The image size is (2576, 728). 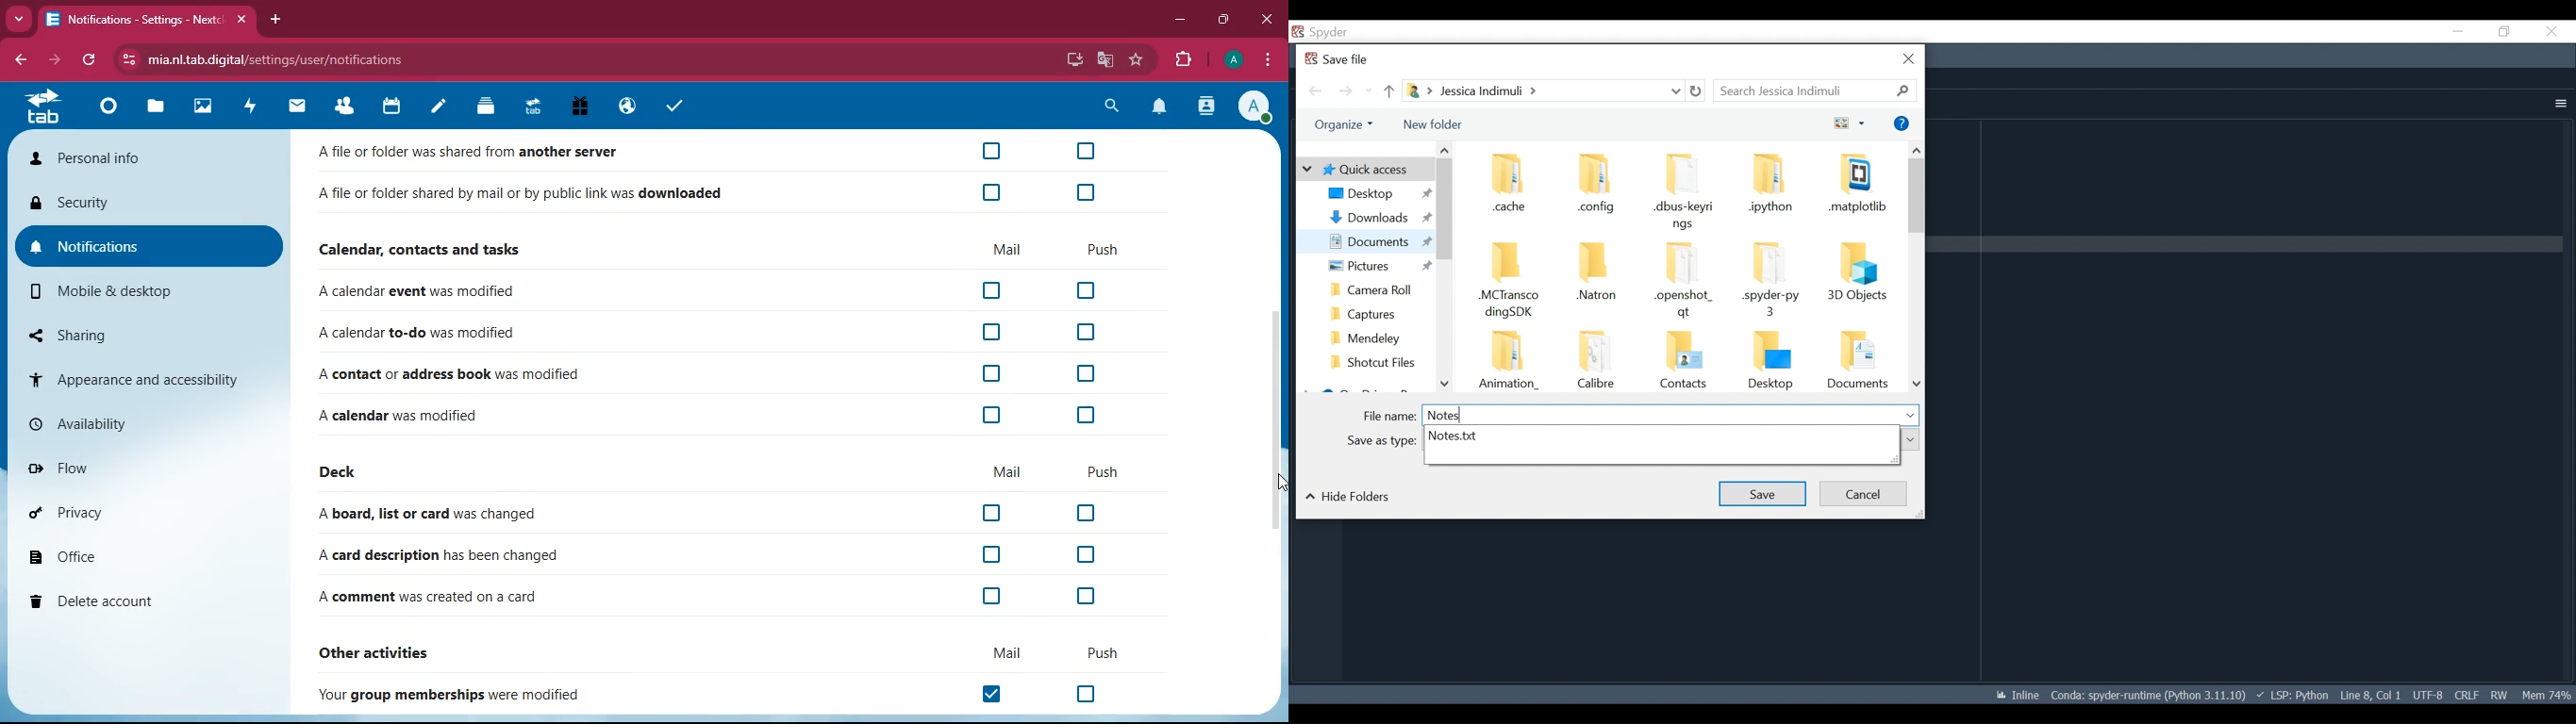 I want to click on Folder, so click(x=1772, y=361).